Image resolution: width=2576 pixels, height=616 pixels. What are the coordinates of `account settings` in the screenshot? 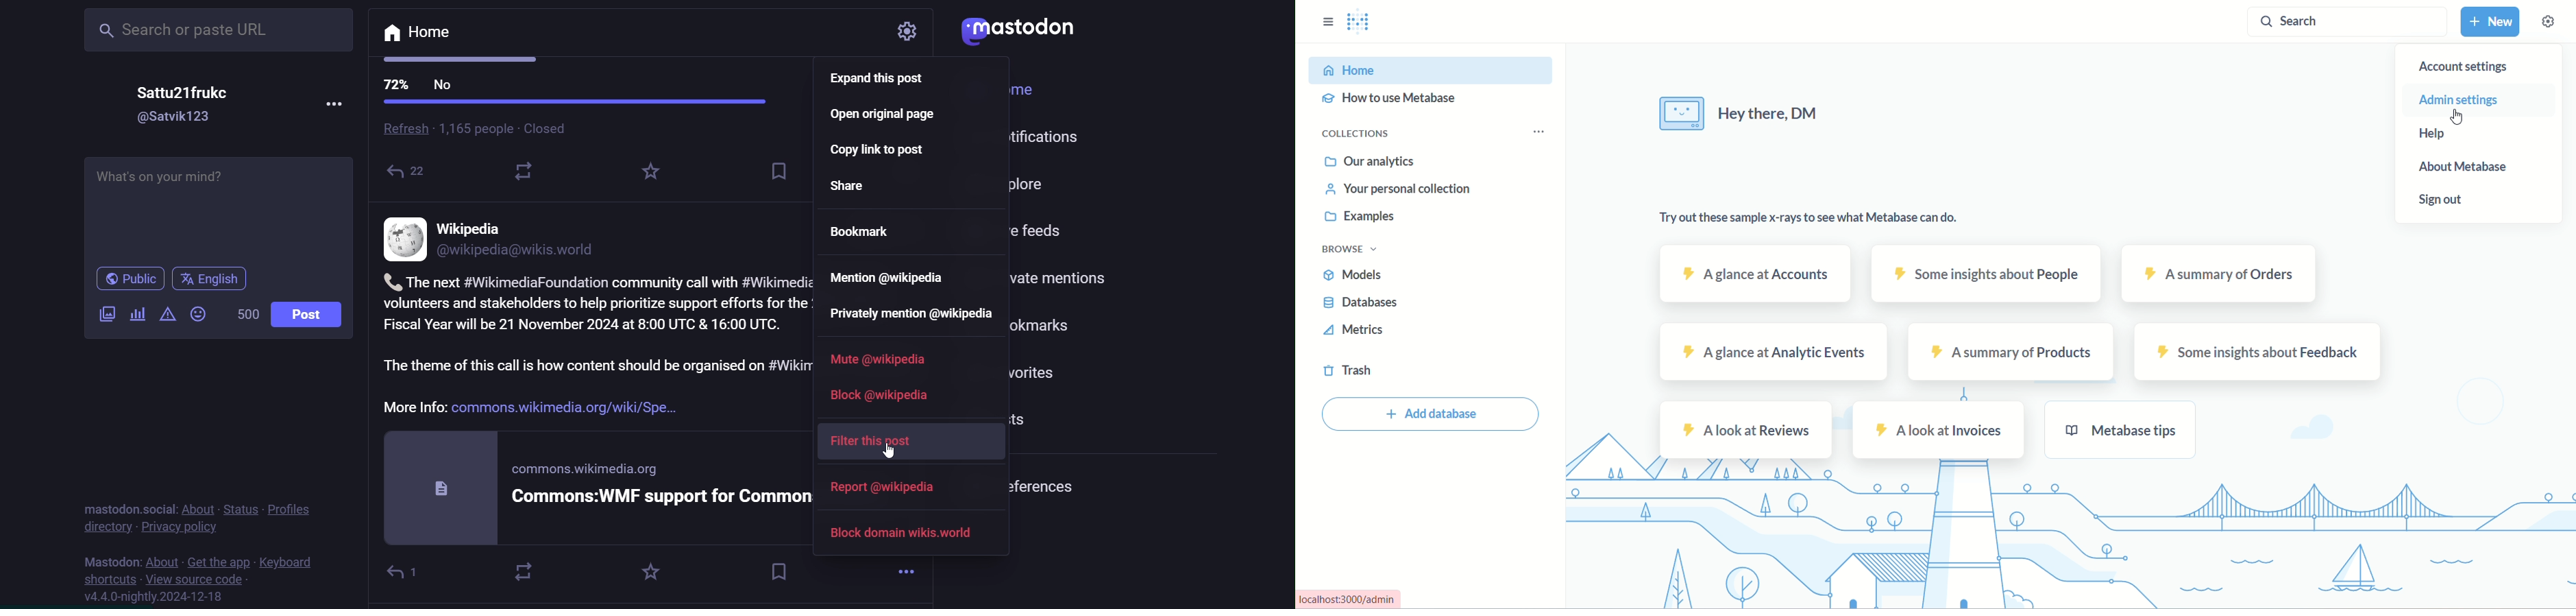 It's located at (2466, 68).